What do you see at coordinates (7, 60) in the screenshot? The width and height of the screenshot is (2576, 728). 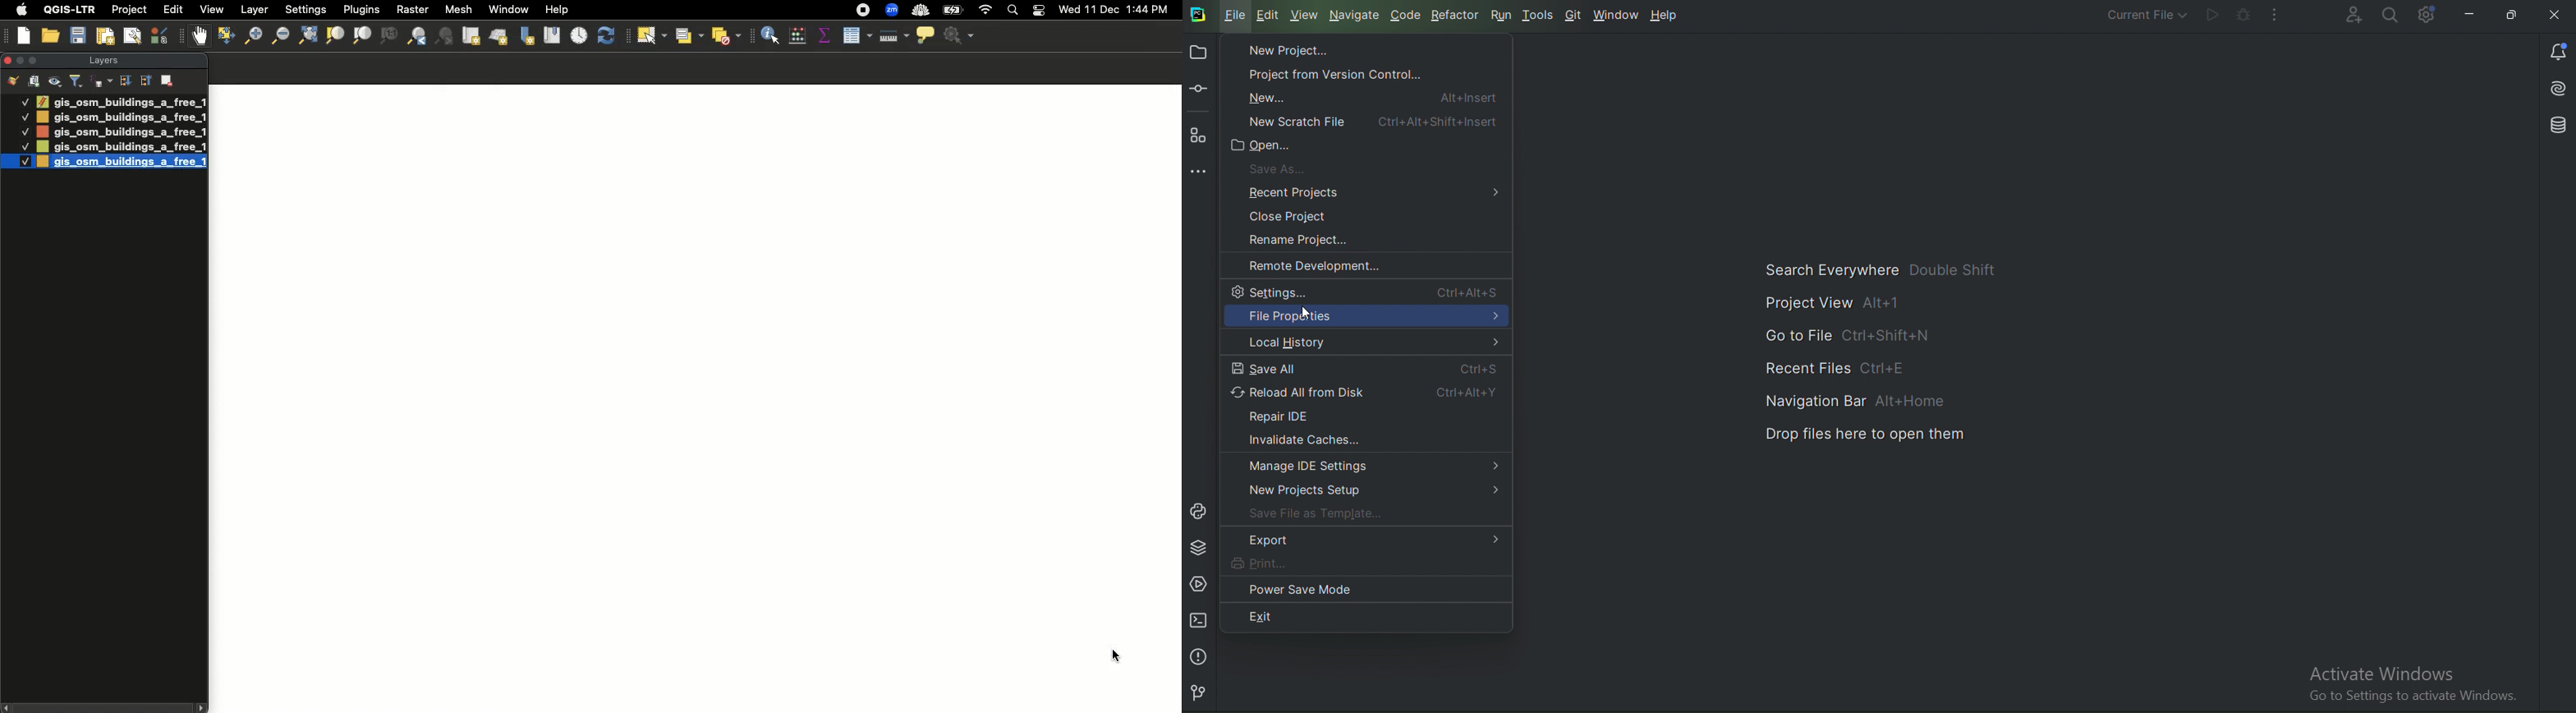 I see `Clsoe` at bounding box center [7, 60].